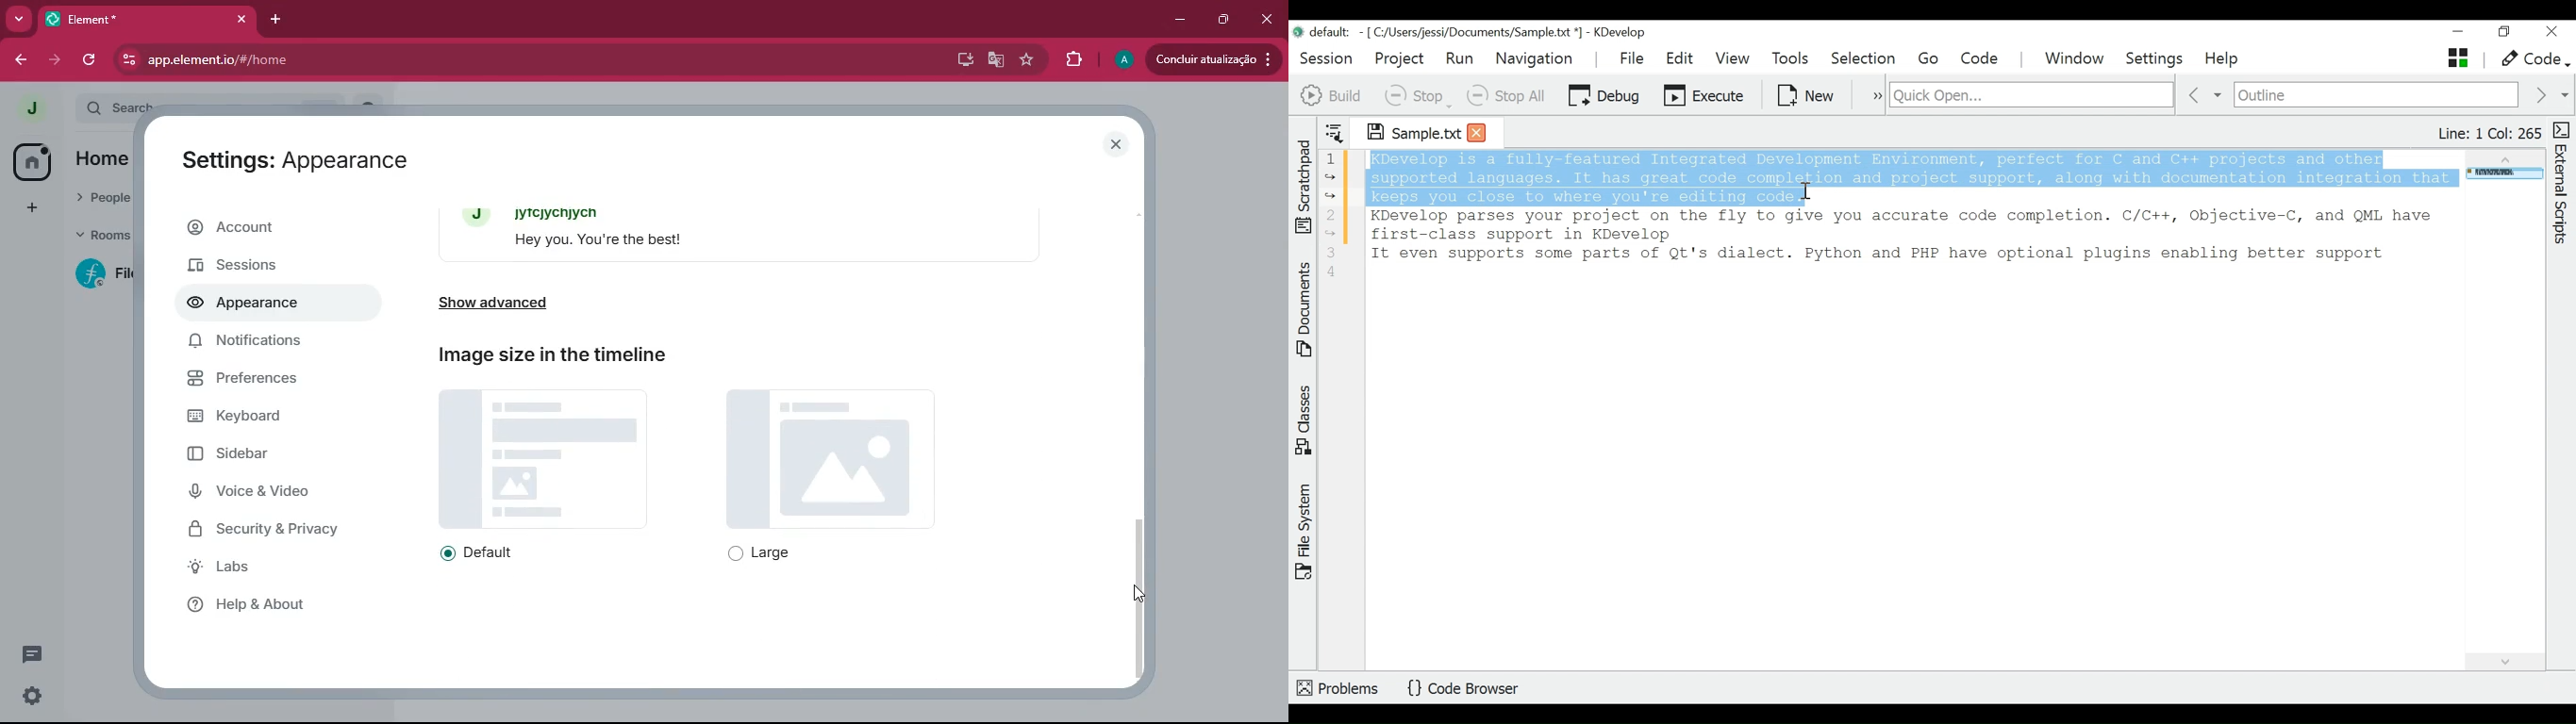 The width and height of the screenshot is (2576, 728). What do you see at coordinates (20, 59) in the screenshot?
I see `back` at bounding box center [20, 59].